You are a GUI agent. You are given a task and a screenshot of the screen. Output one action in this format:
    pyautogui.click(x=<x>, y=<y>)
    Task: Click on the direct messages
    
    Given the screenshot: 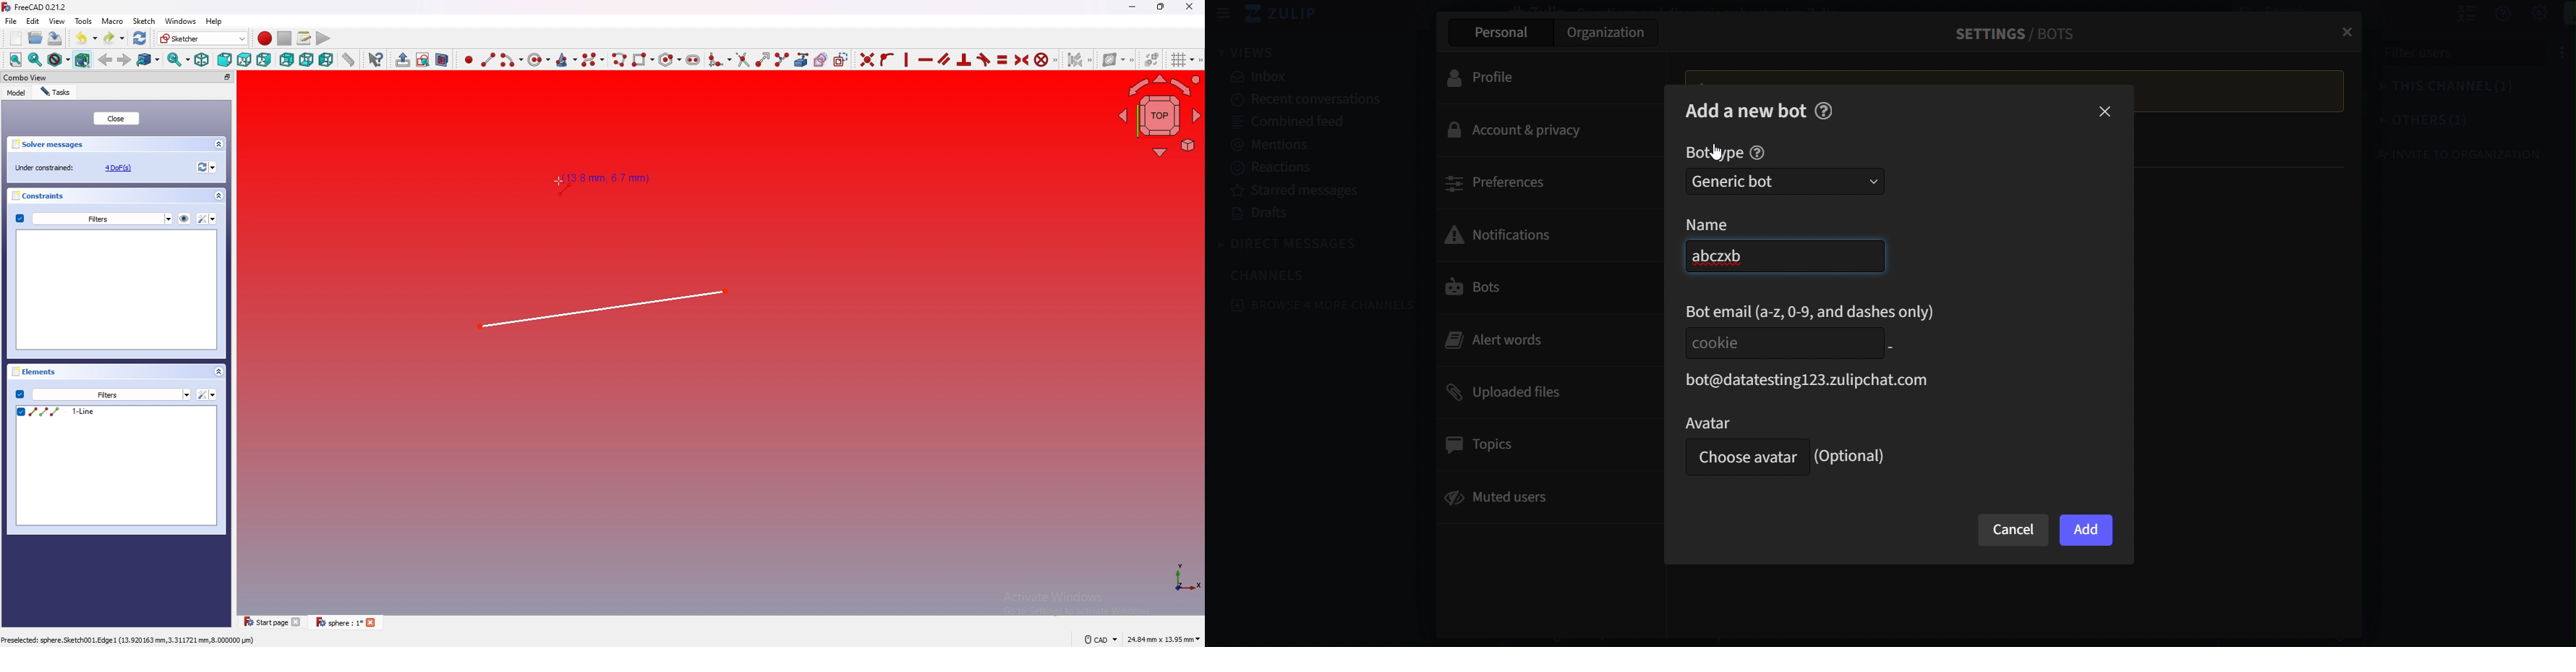 What is the action you would take?
    pyautogui.click(x=1292, y=245)
    